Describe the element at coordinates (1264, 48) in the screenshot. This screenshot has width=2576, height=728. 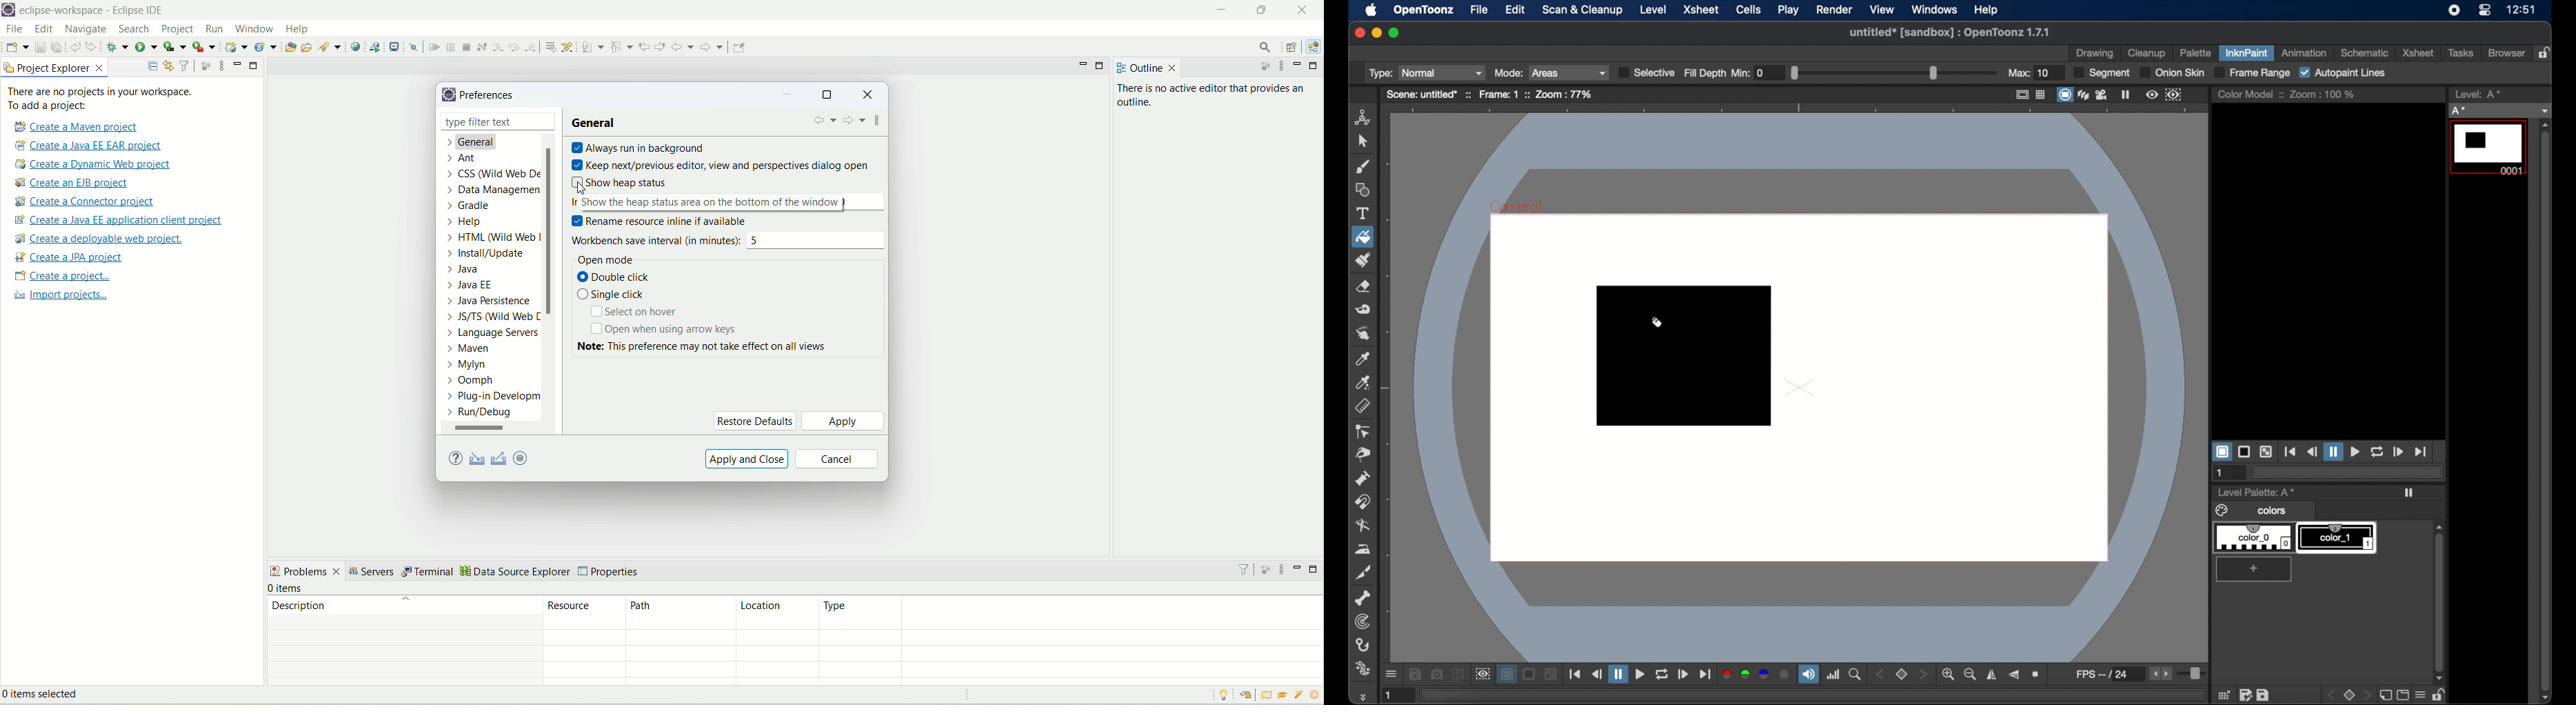
I see `access commands and other items` at that location.